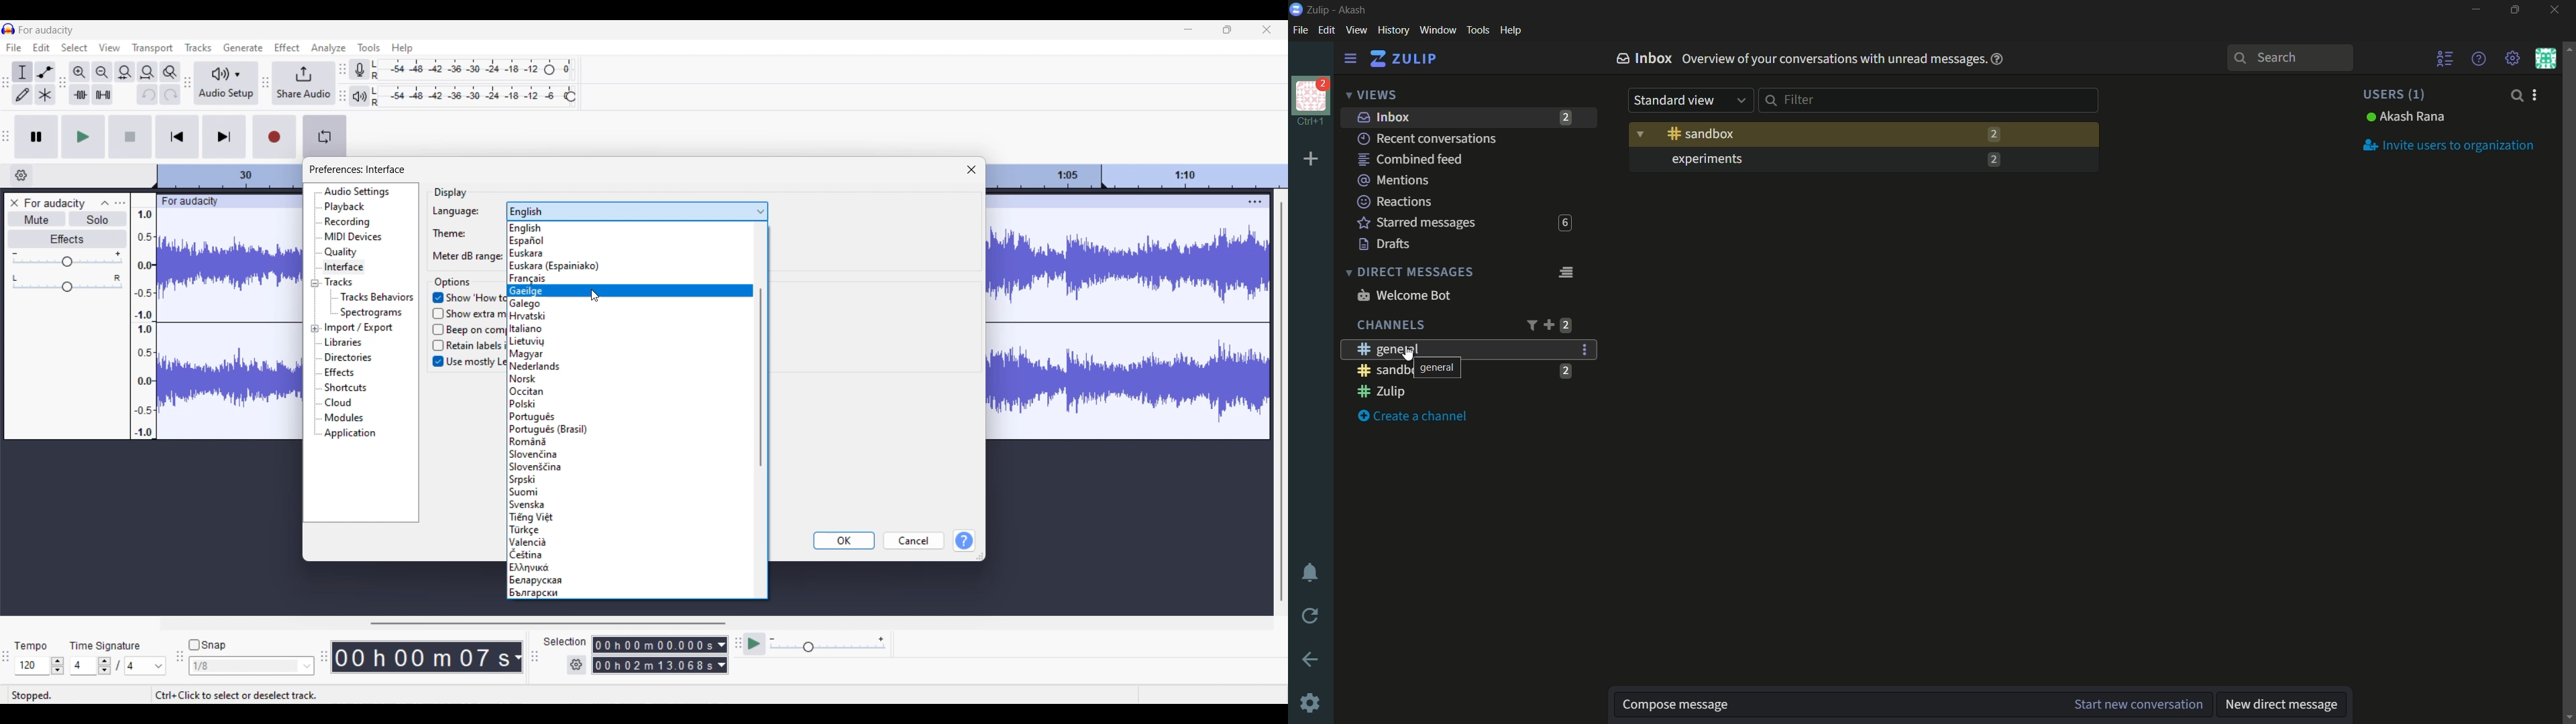 This screenshot has width=2576, height=728. What do you see at coordinates (67, 283) in the screenshot?
I see `Pan scale` at bounding box center [67, 283].